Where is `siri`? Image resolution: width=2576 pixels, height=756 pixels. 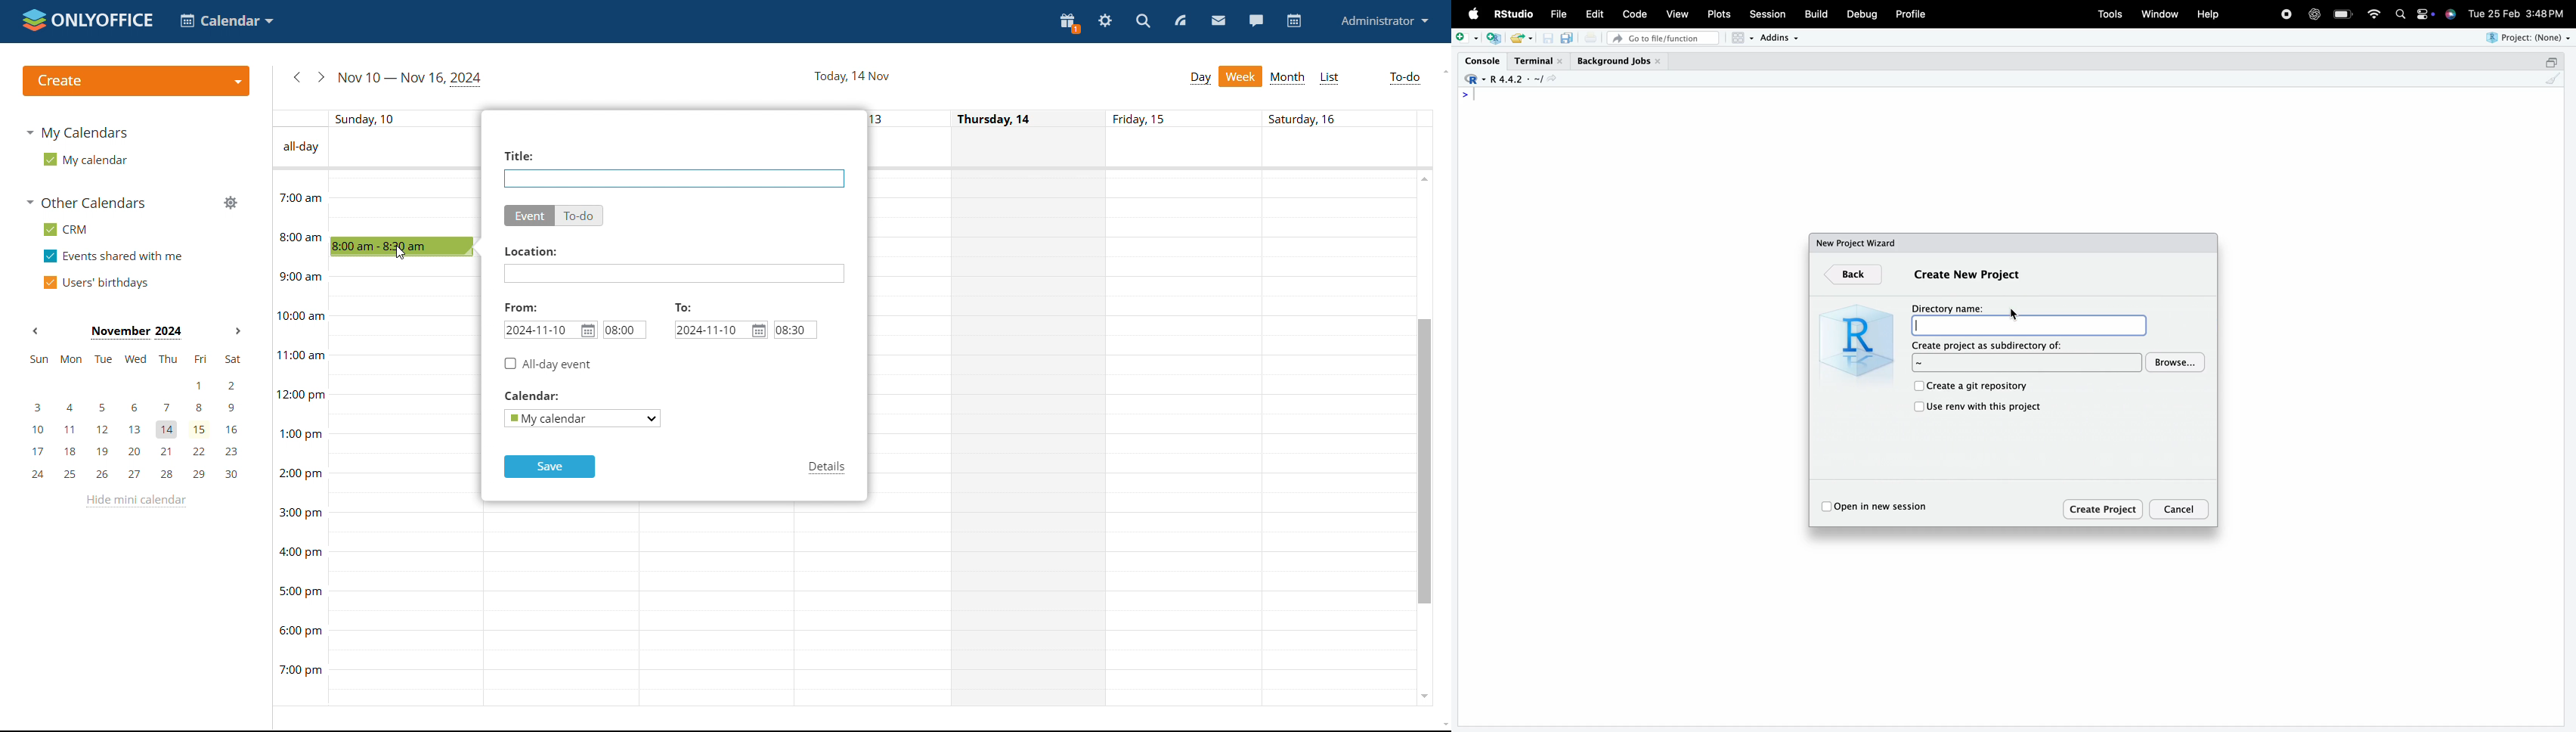
siri is located at coordinates (2450, 13).